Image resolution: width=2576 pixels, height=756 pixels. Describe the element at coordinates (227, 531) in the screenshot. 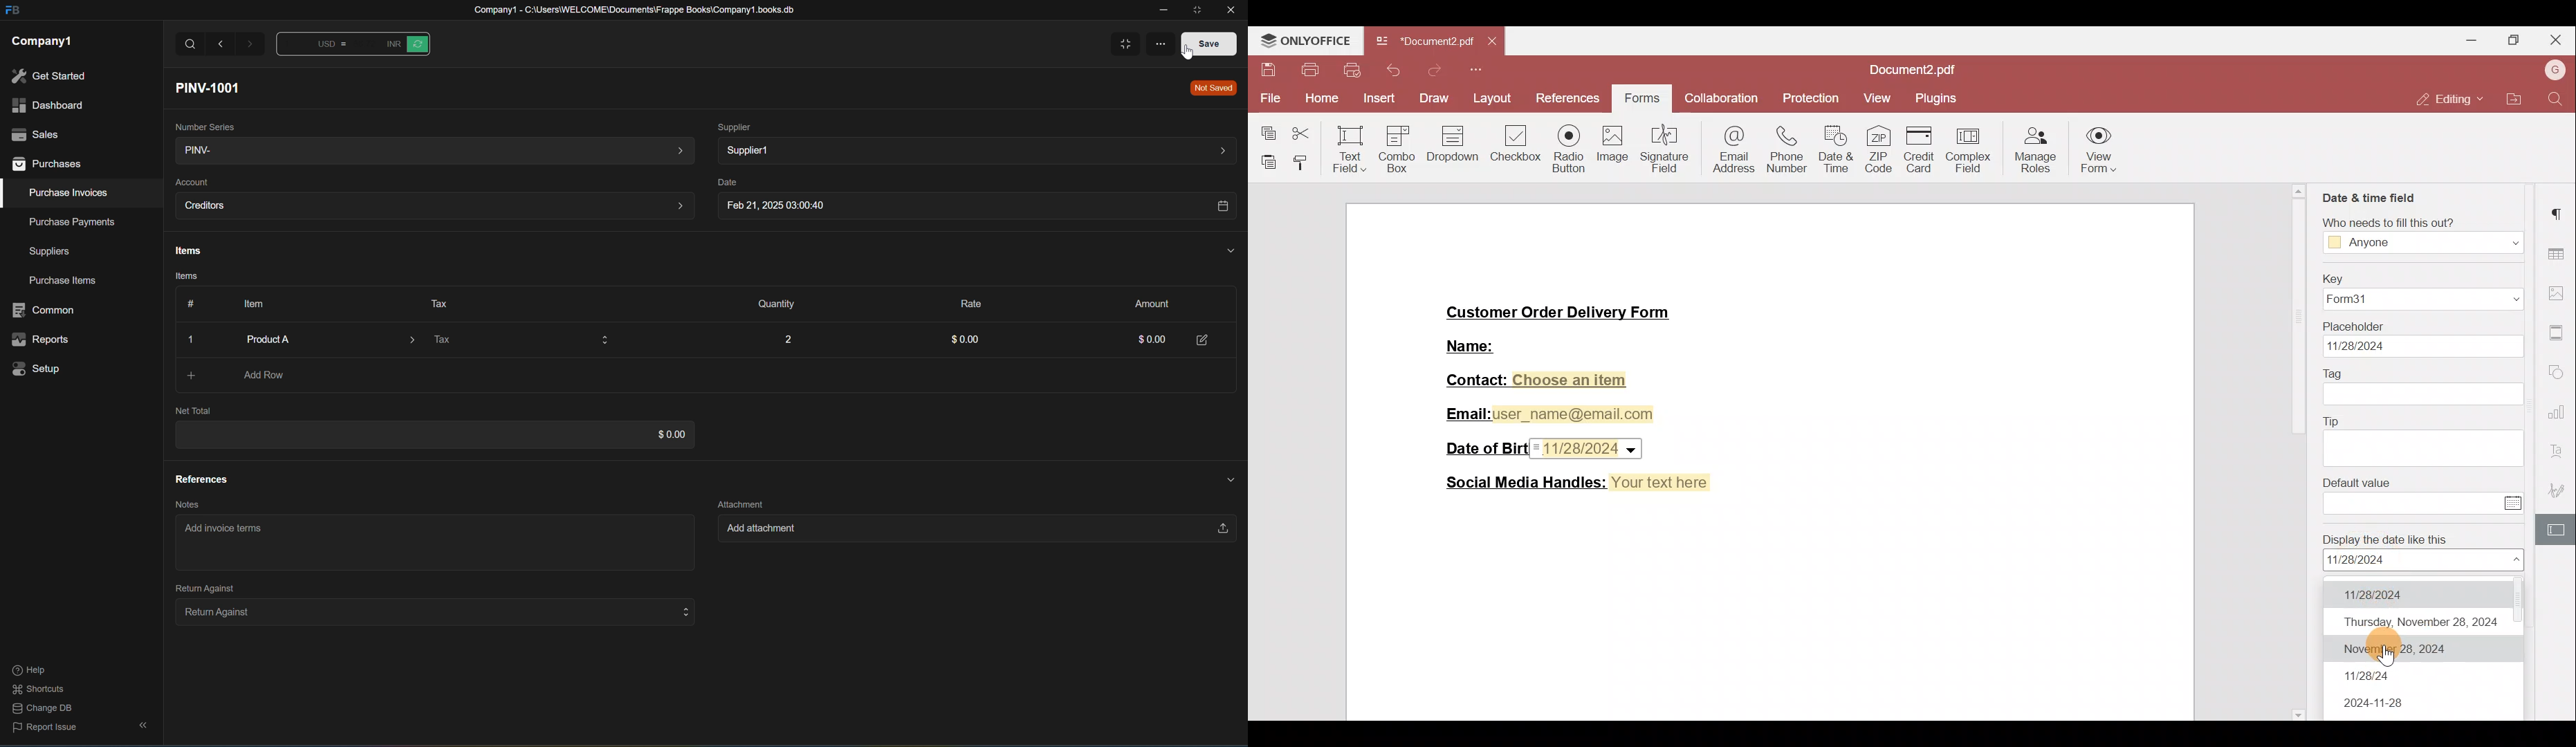

I see `Add invoice terms` at that location.